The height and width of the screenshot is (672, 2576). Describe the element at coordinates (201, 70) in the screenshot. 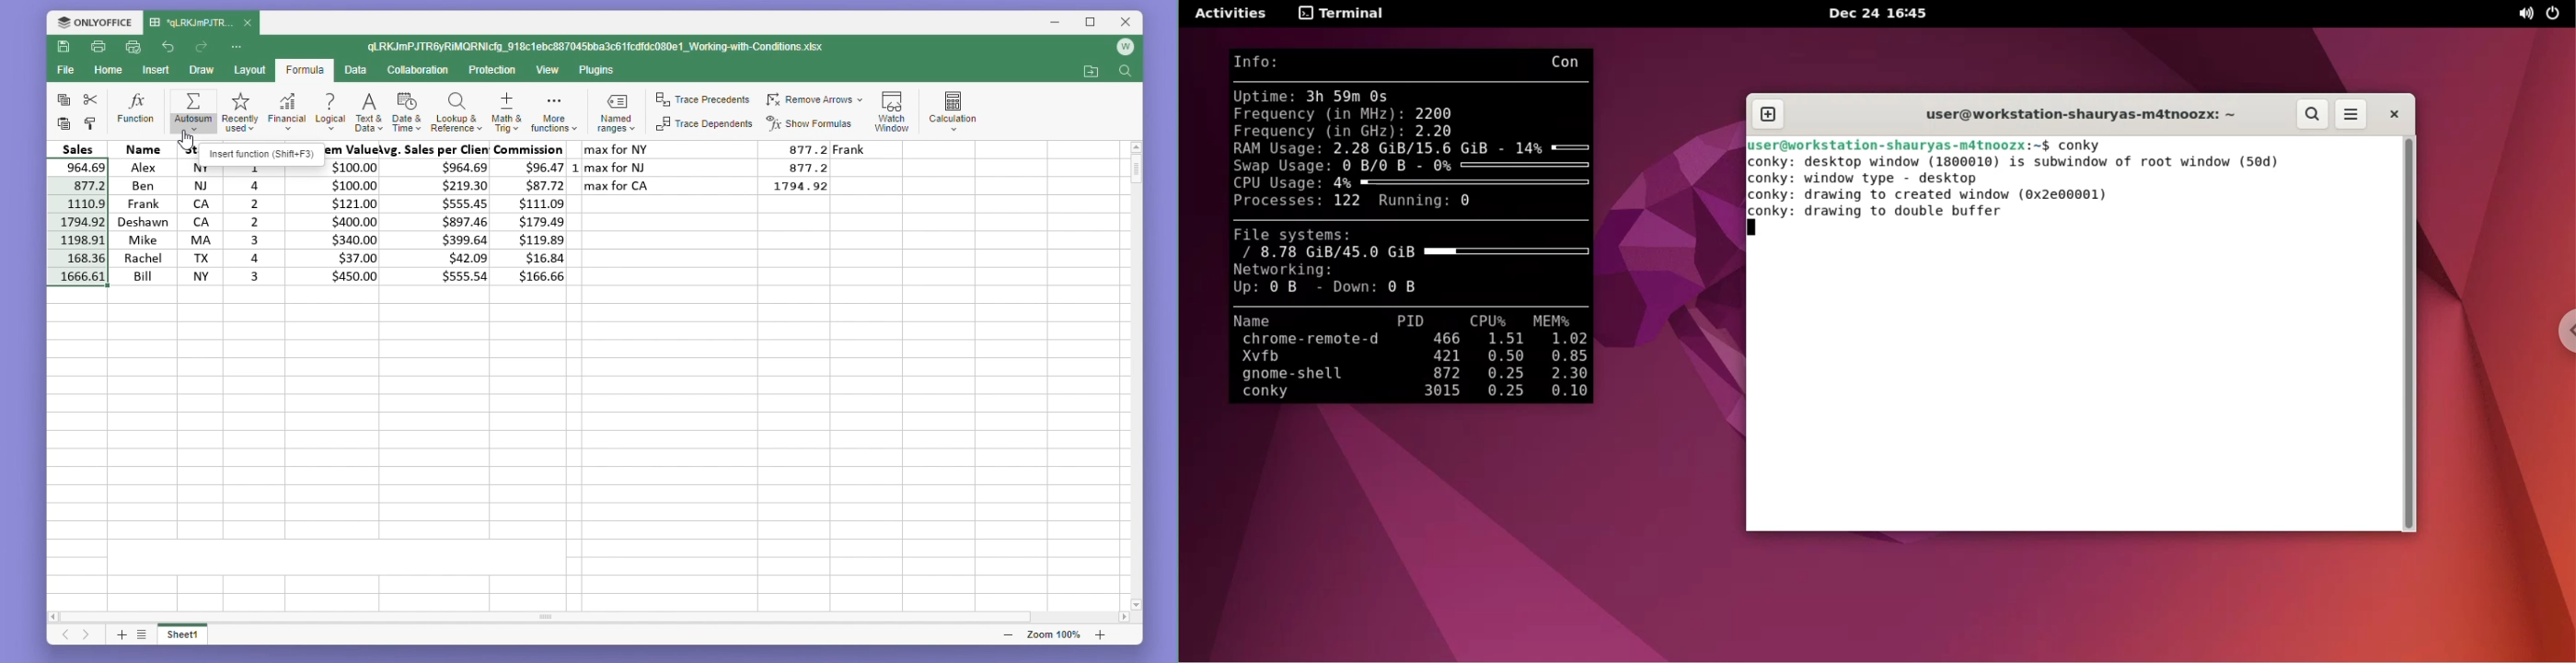

I see `Draw` at that location.